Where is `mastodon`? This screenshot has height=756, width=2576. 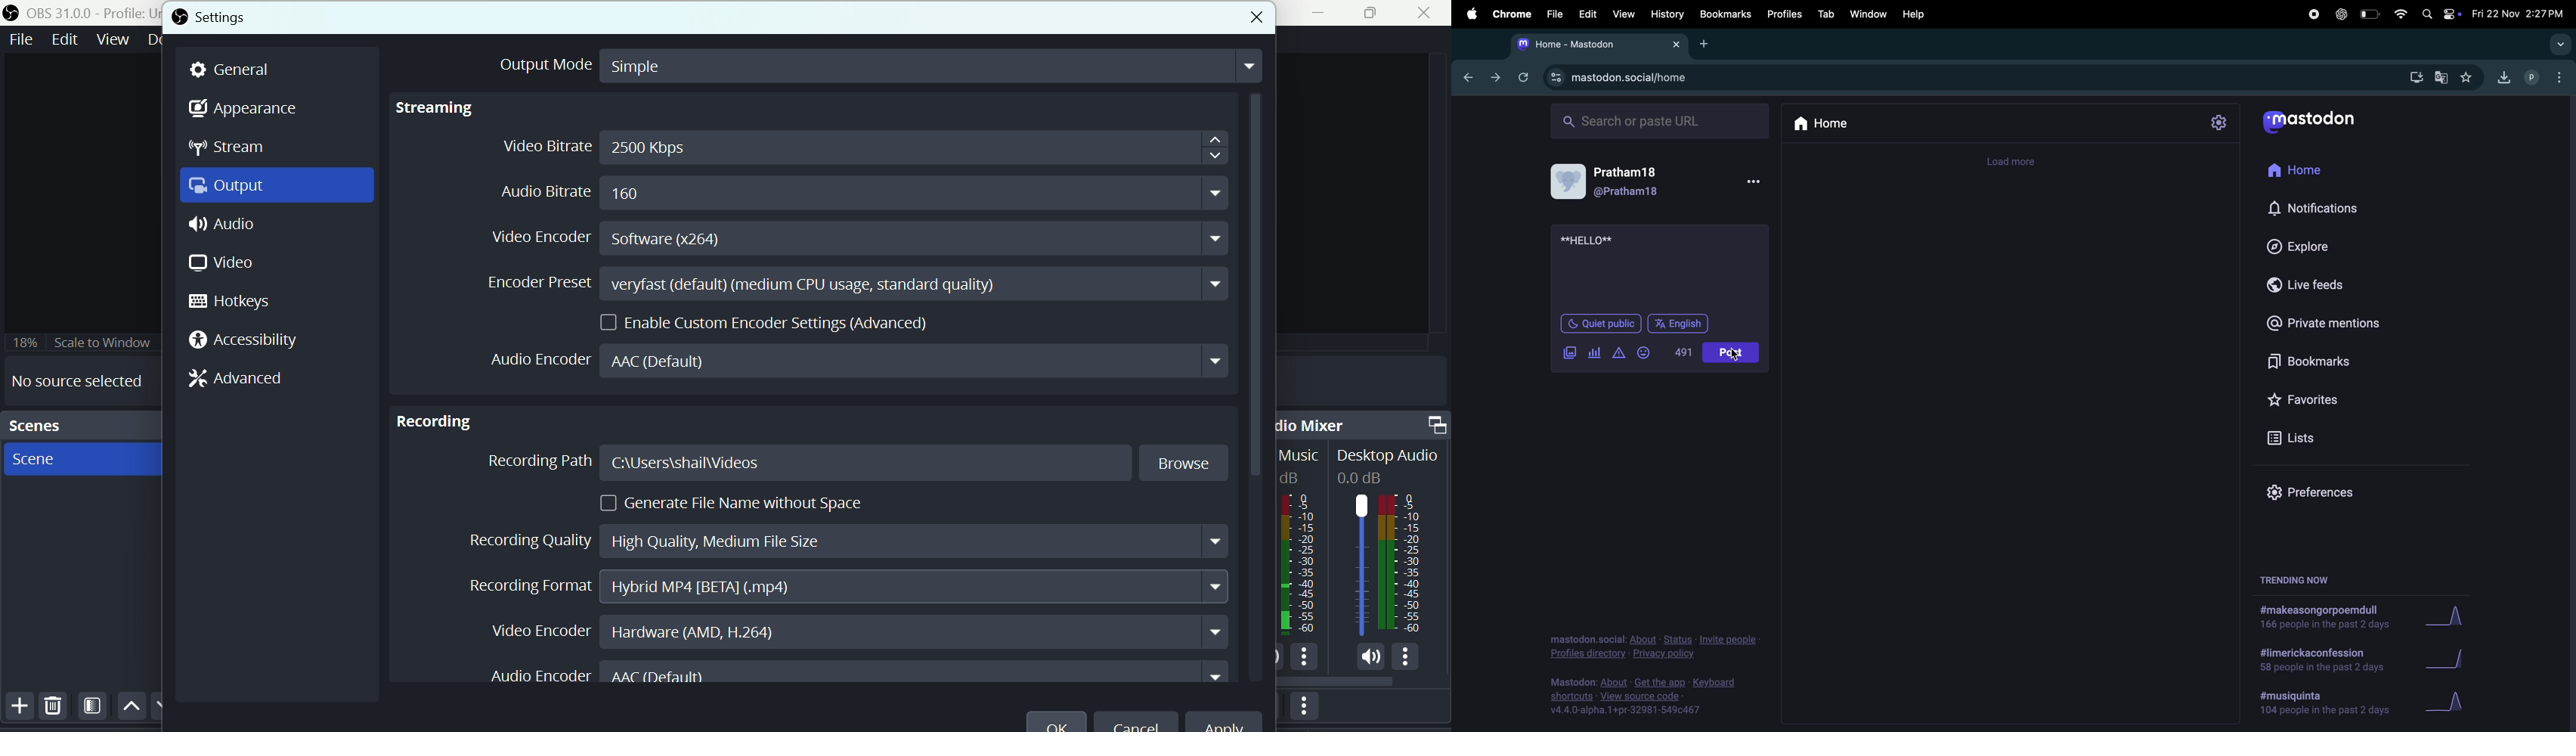 mastodon is located at coordinates (2314, 123).